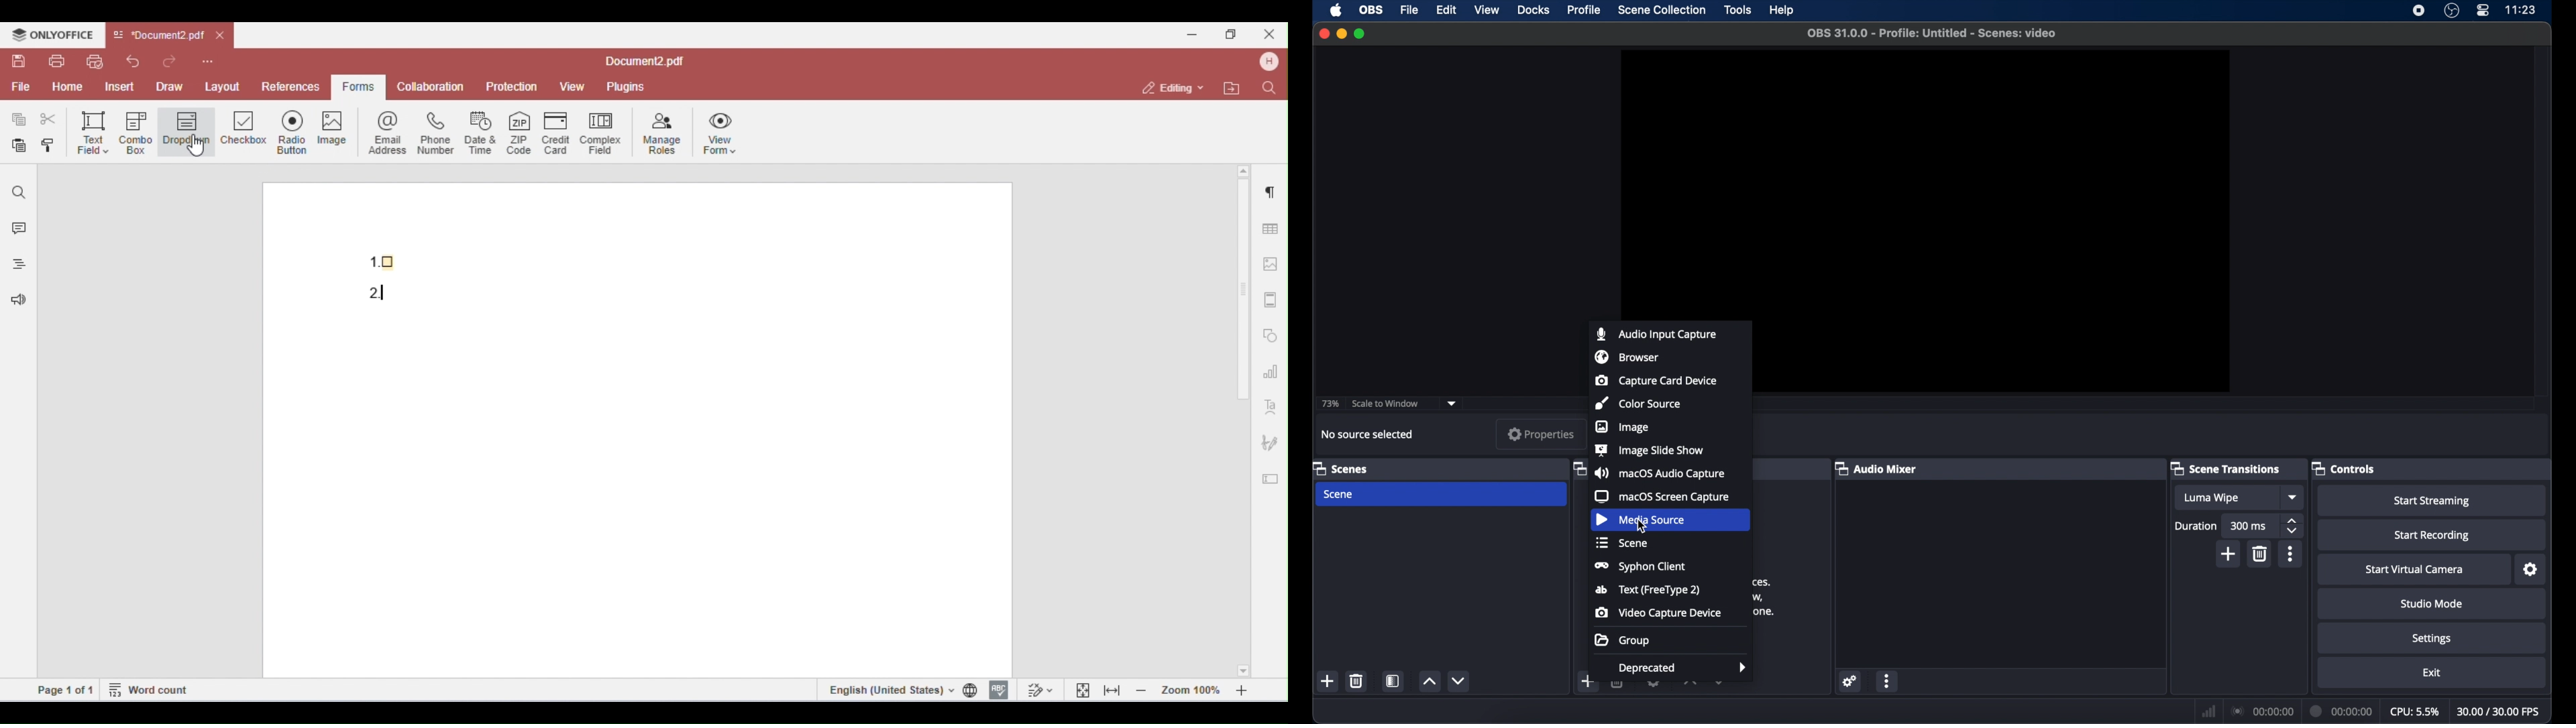 The image size is (2576, 728). Describe the element at coordinates (1720, 683) in the screenshot. I see `decrement` at that location.